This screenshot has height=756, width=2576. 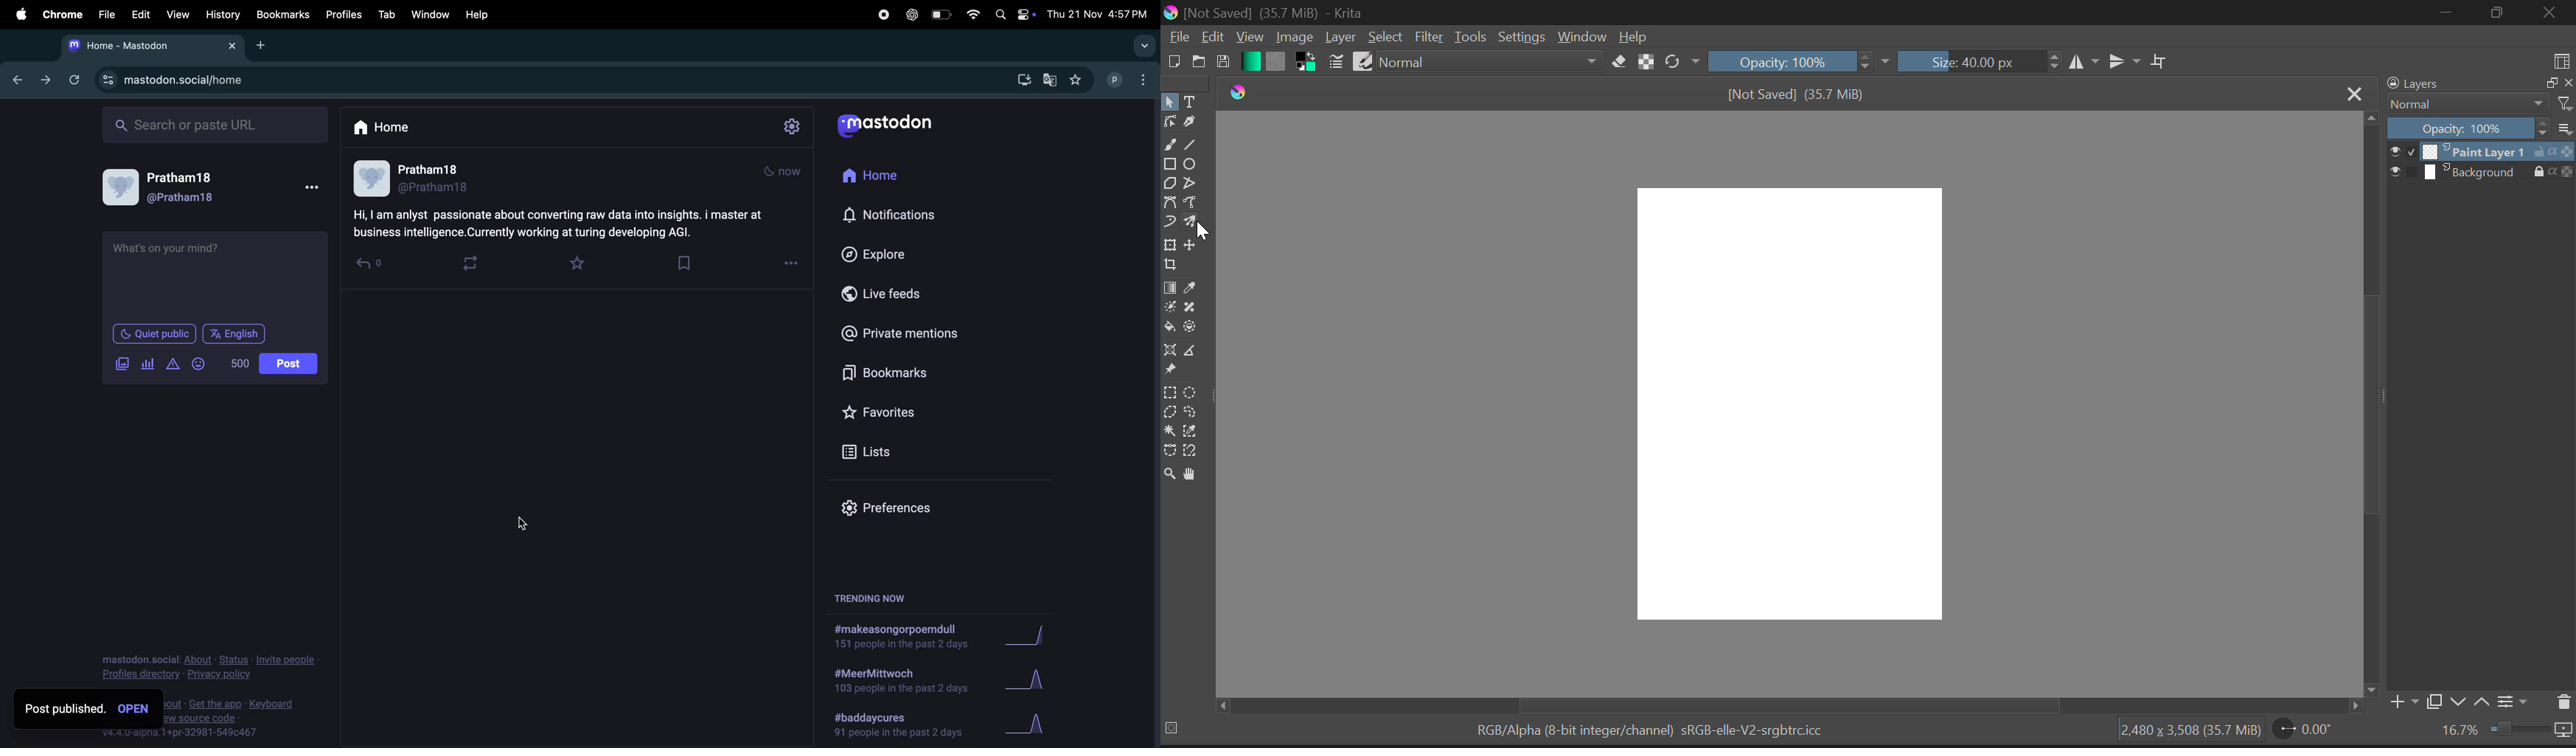 What do you see at coordinates (154, 335) in the screenshot?
I see `Quiet in public` at bounding box center [154, 335].